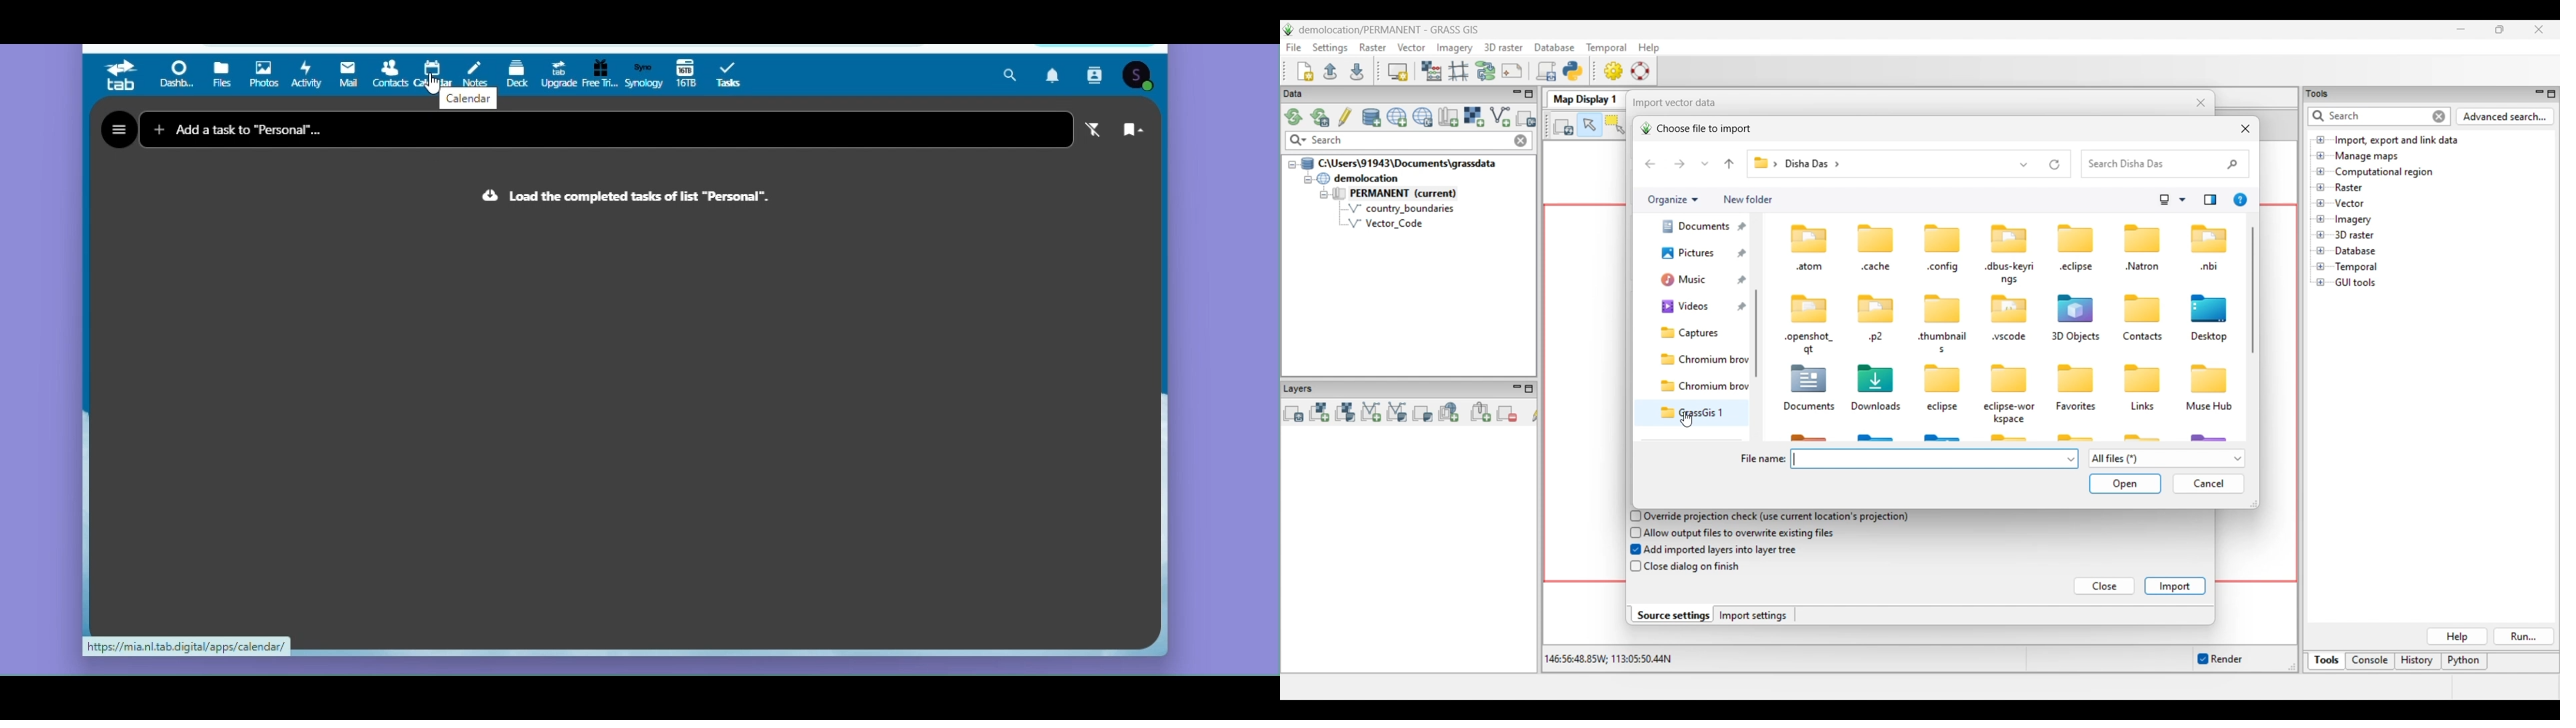 The height and width of the screenshot is (728, 2576). What do you see at coordinates (1138, 76) in the screenshot?
I see `Account icon` at bounding box center [1138, 76].